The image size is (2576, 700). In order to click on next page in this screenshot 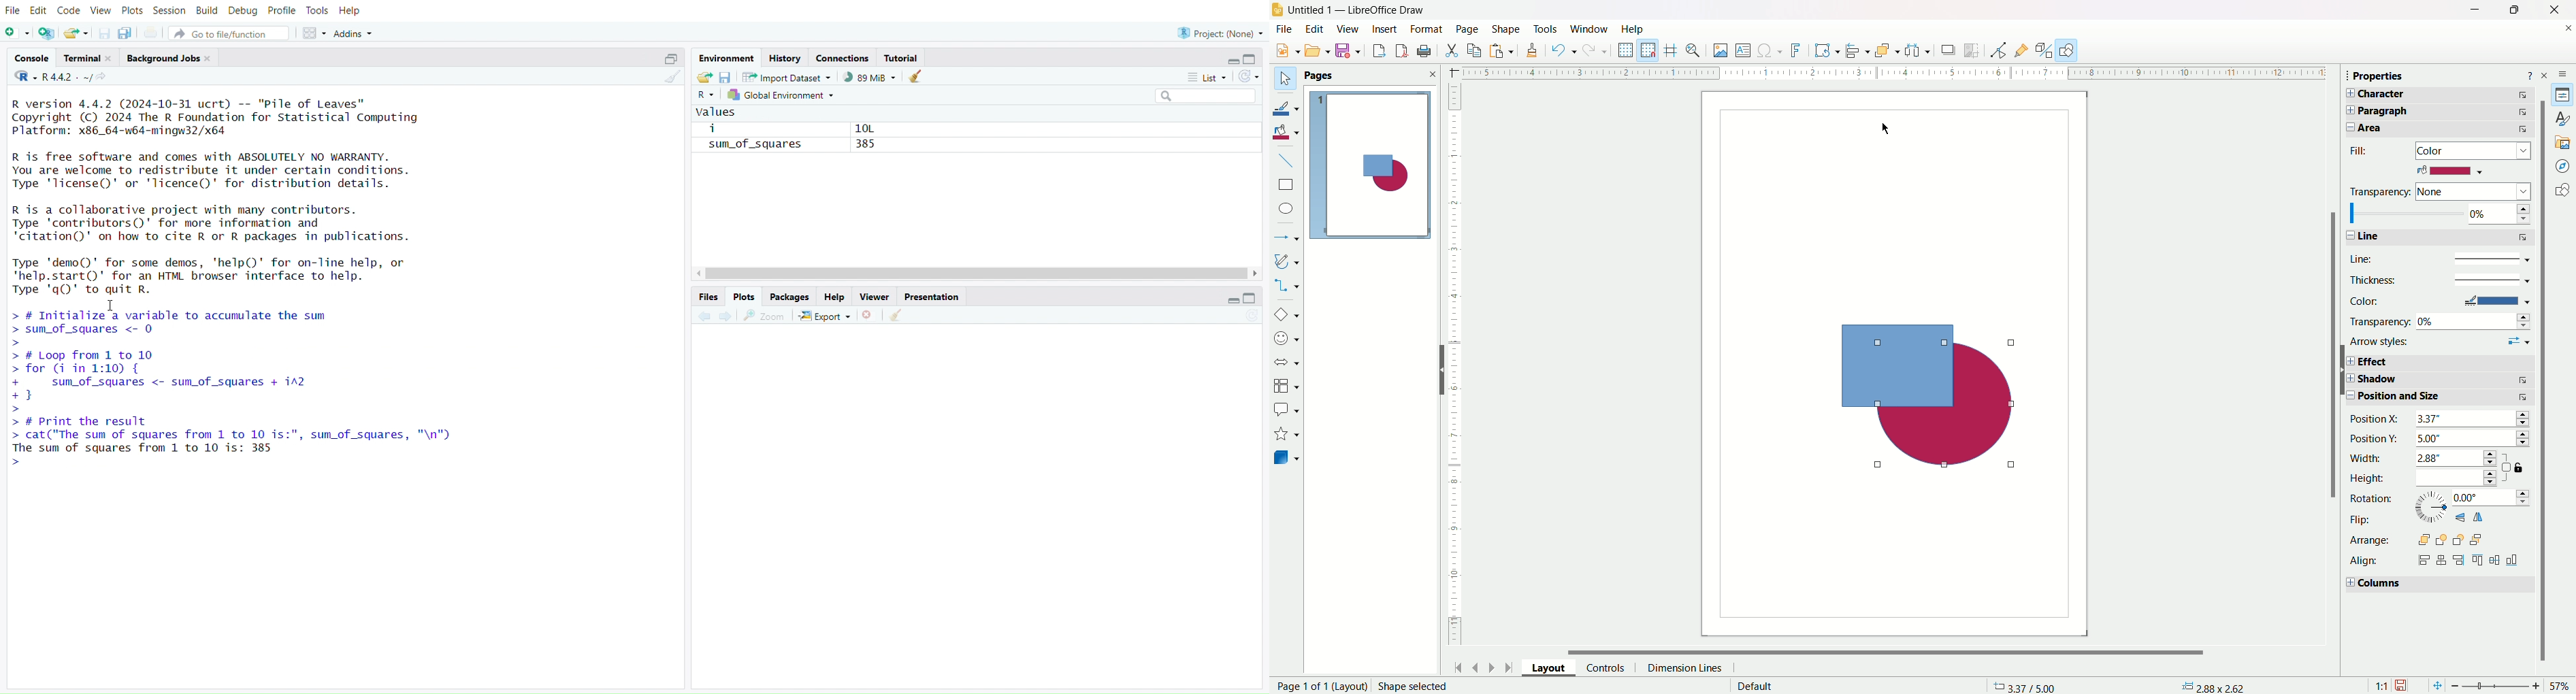, I will do `click(1492, 666)`.